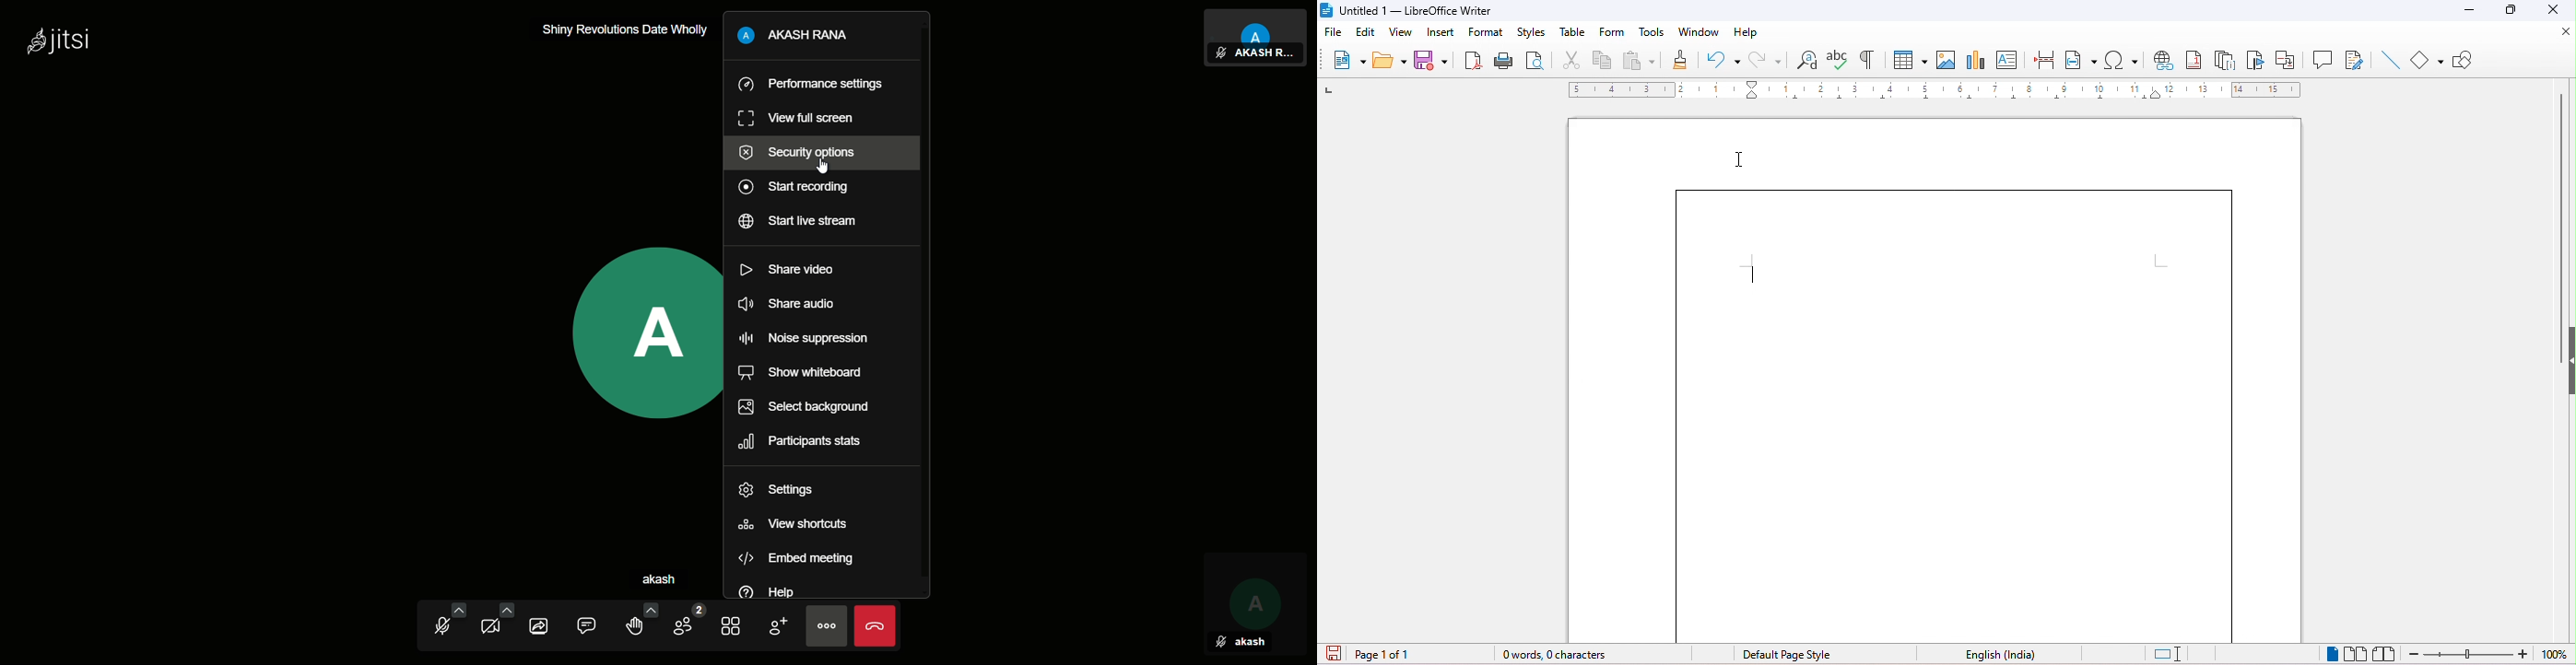 The width and height of the screenshot is (2576, 672). I want to click on help, so click(1746, 32).